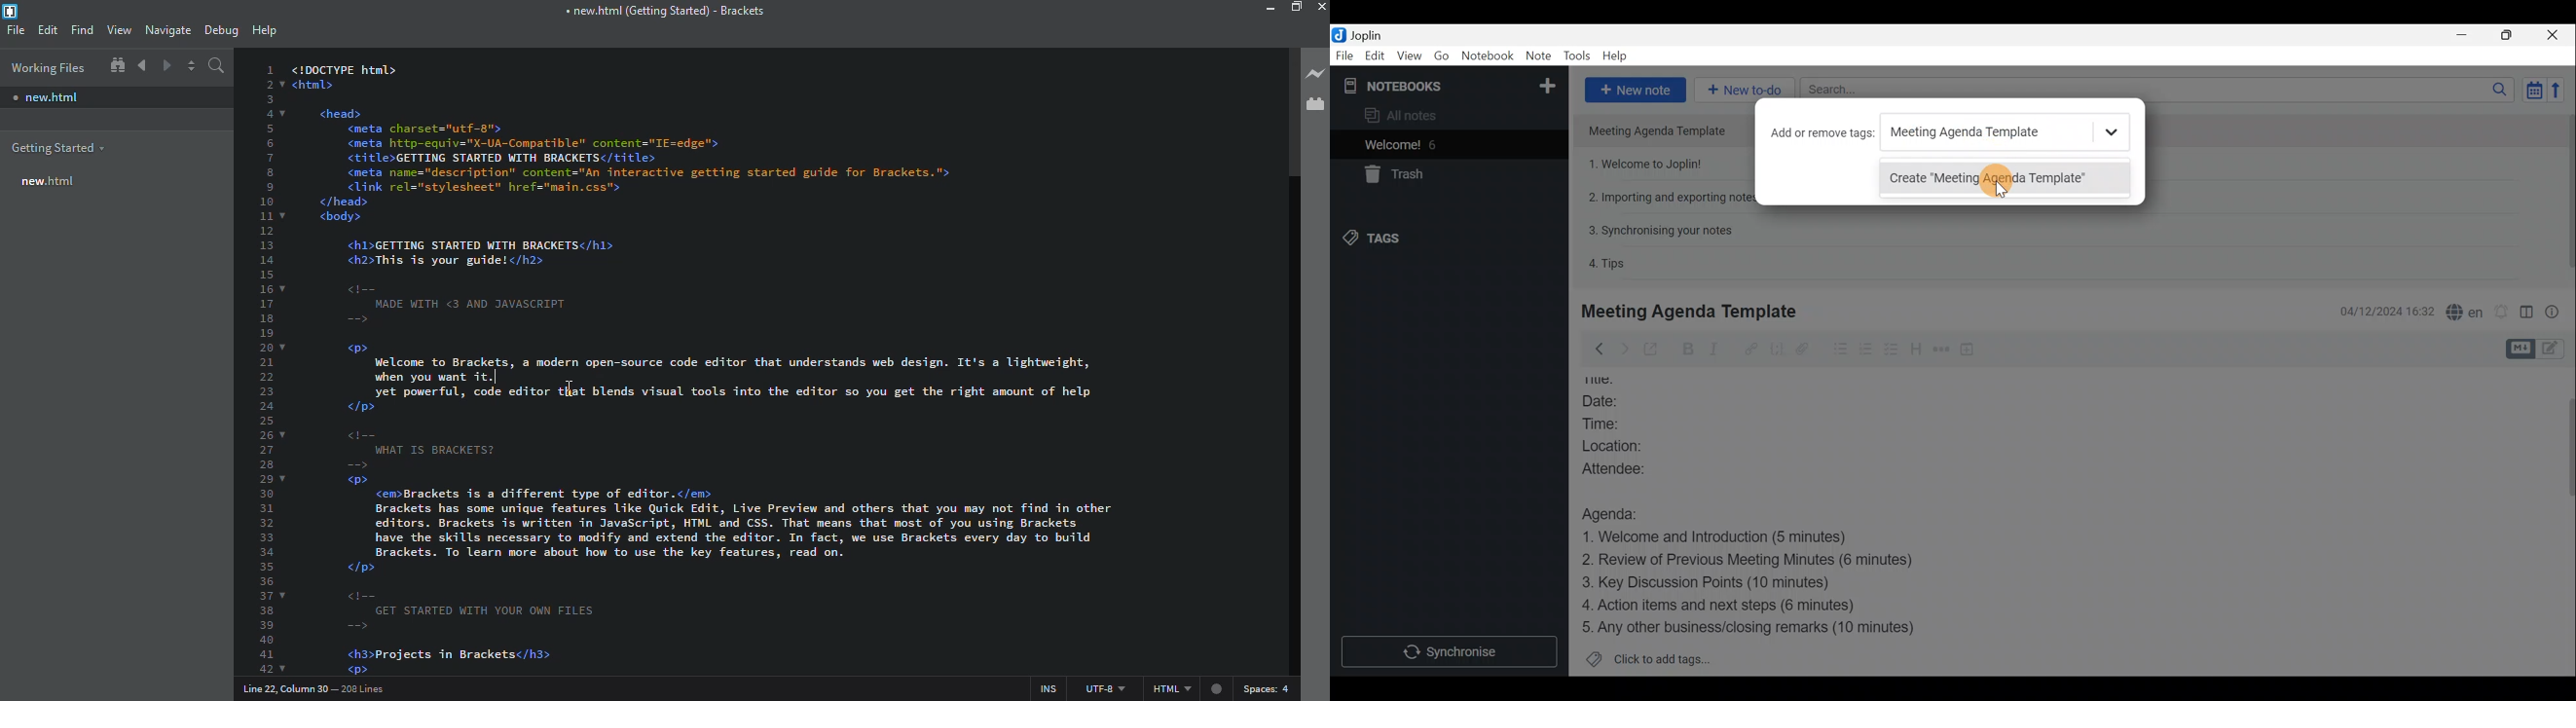 The height and width of the screenshot is (728, 2576). I want to click on Toggle editors, so click(2518, 349).